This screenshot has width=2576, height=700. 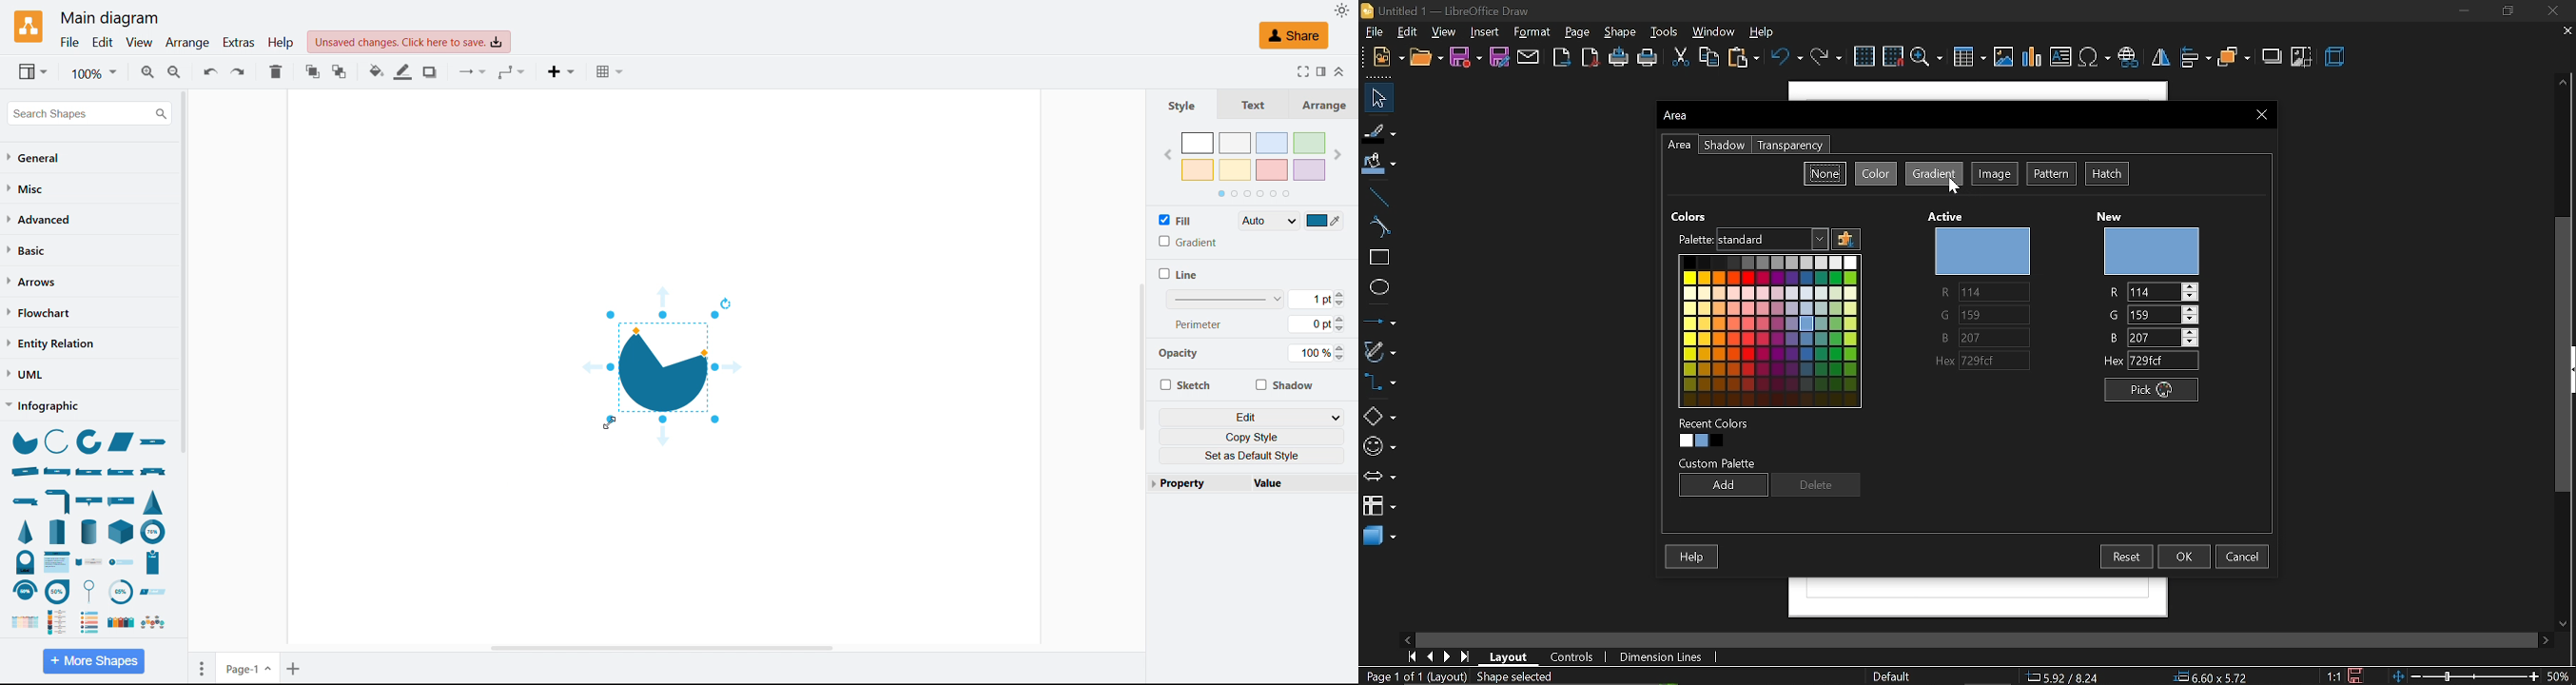 What do you see at coordinates (35, 158) in the screenshot?
I see `general ` at bounding box center [35, 158].